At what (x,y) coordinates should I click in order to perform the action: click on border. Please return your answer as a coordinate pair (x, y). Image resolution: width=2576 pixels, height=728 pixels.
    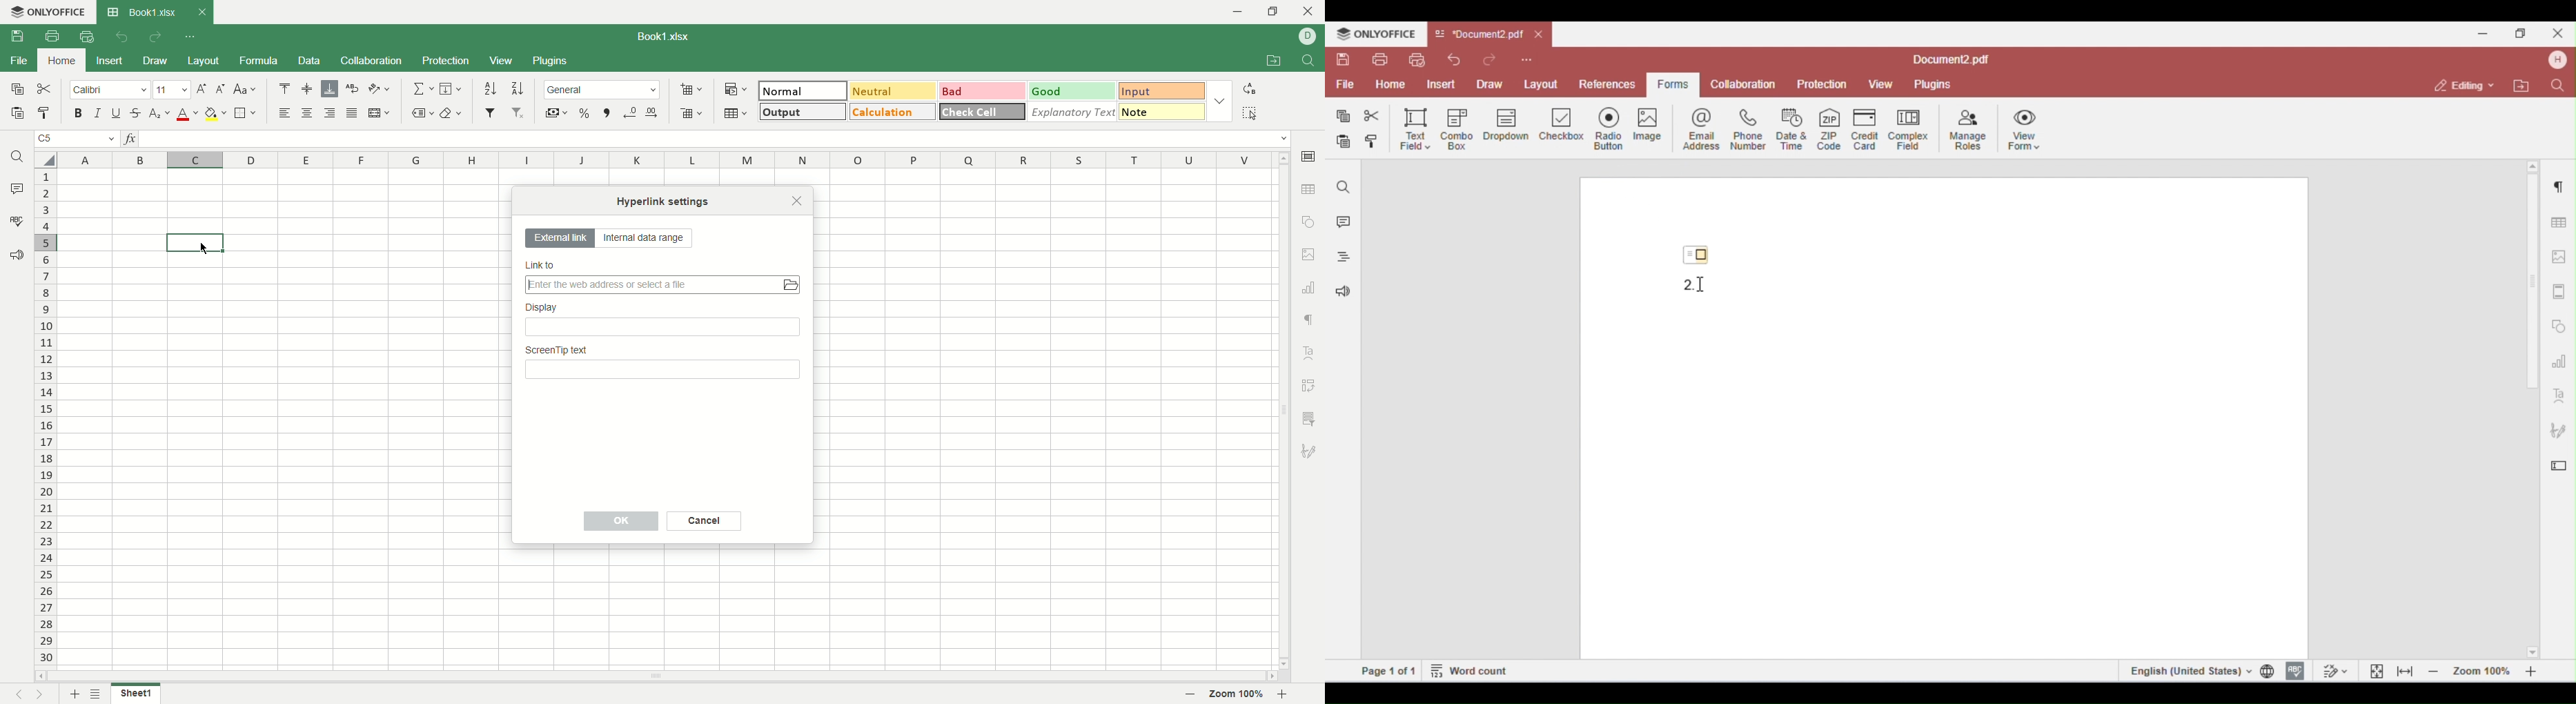
    Looking at the image, I should click on (246, 114).